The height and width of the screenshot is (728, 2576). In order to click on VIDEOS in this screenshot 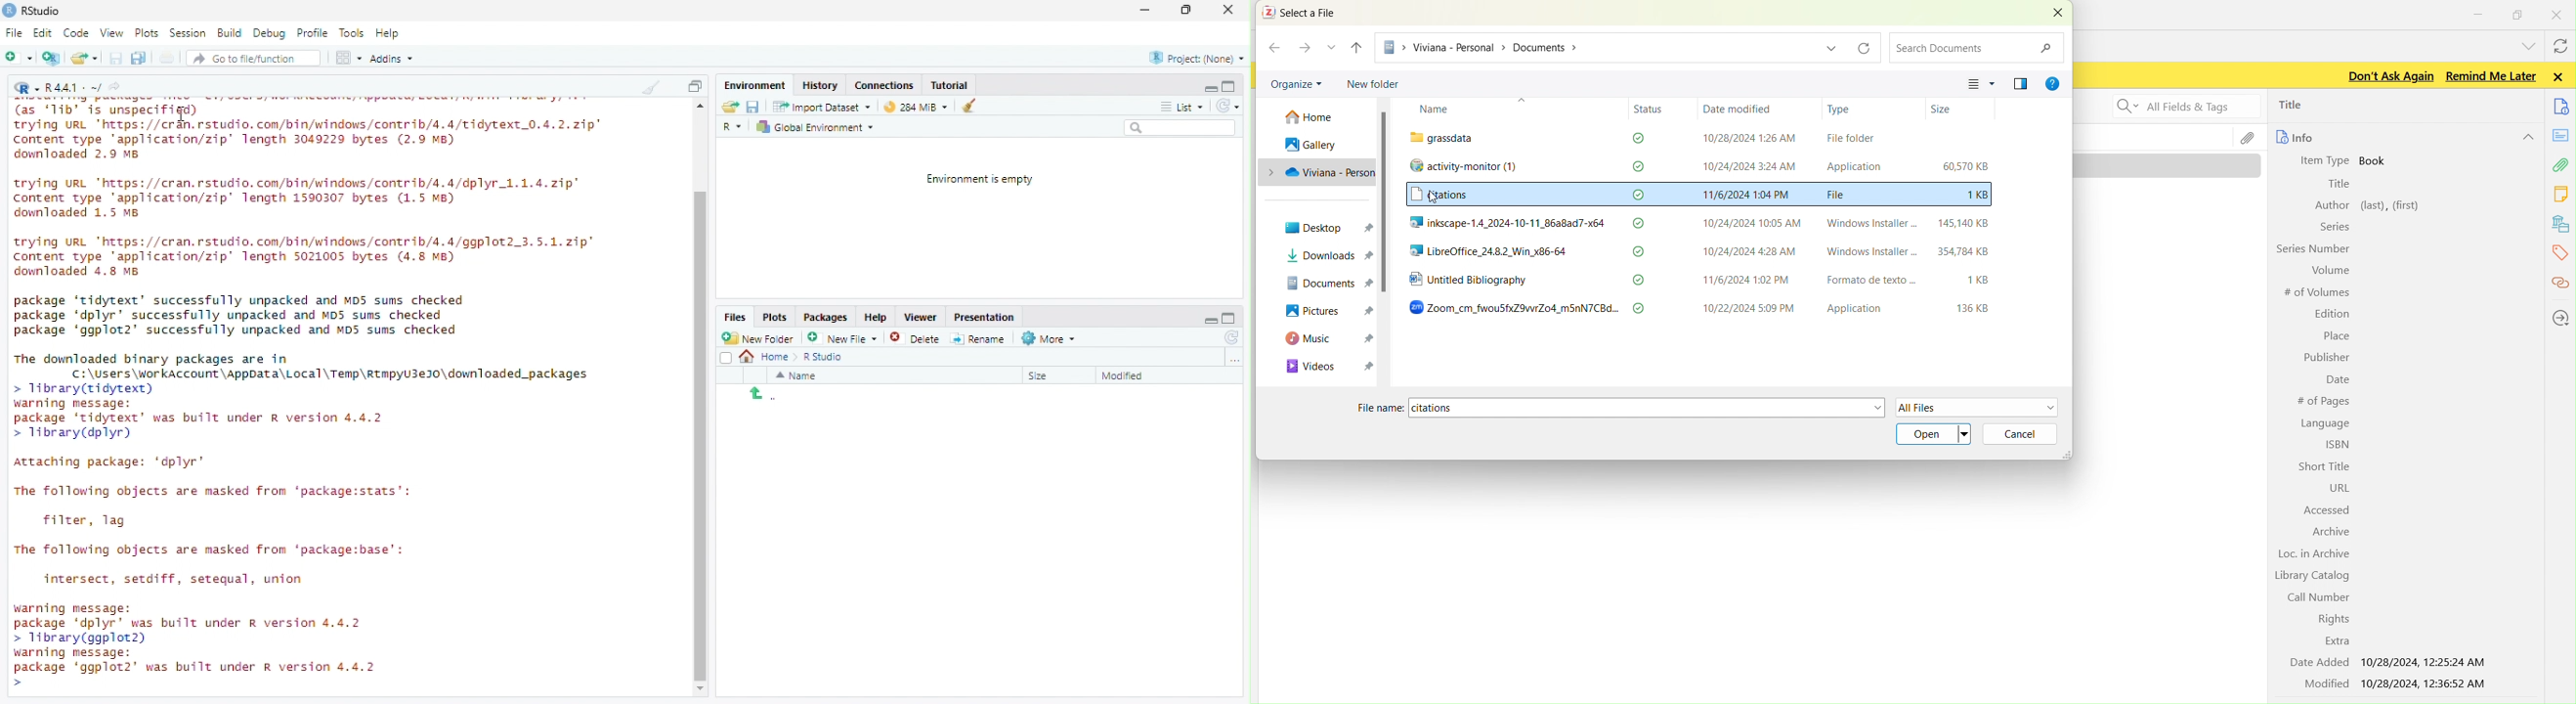, I will do `click(1319, 368)`.